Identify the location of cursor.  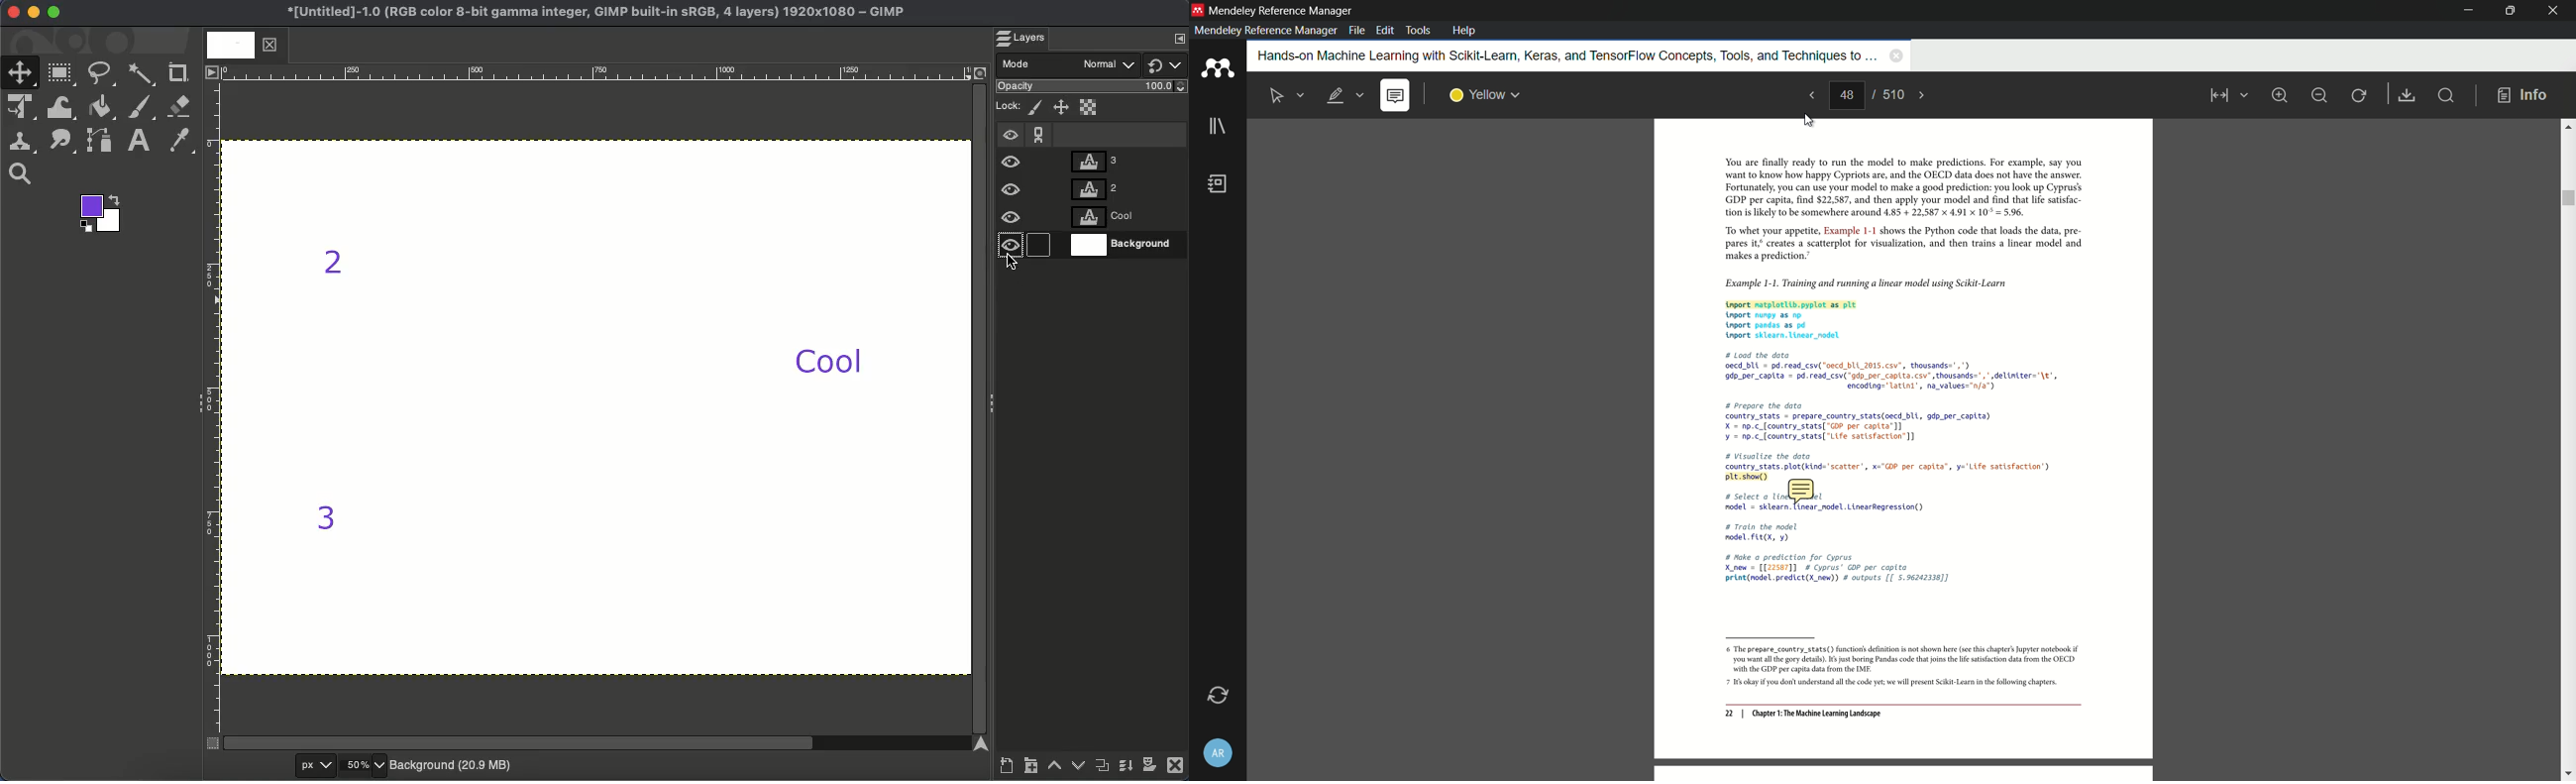
(1807, 122).